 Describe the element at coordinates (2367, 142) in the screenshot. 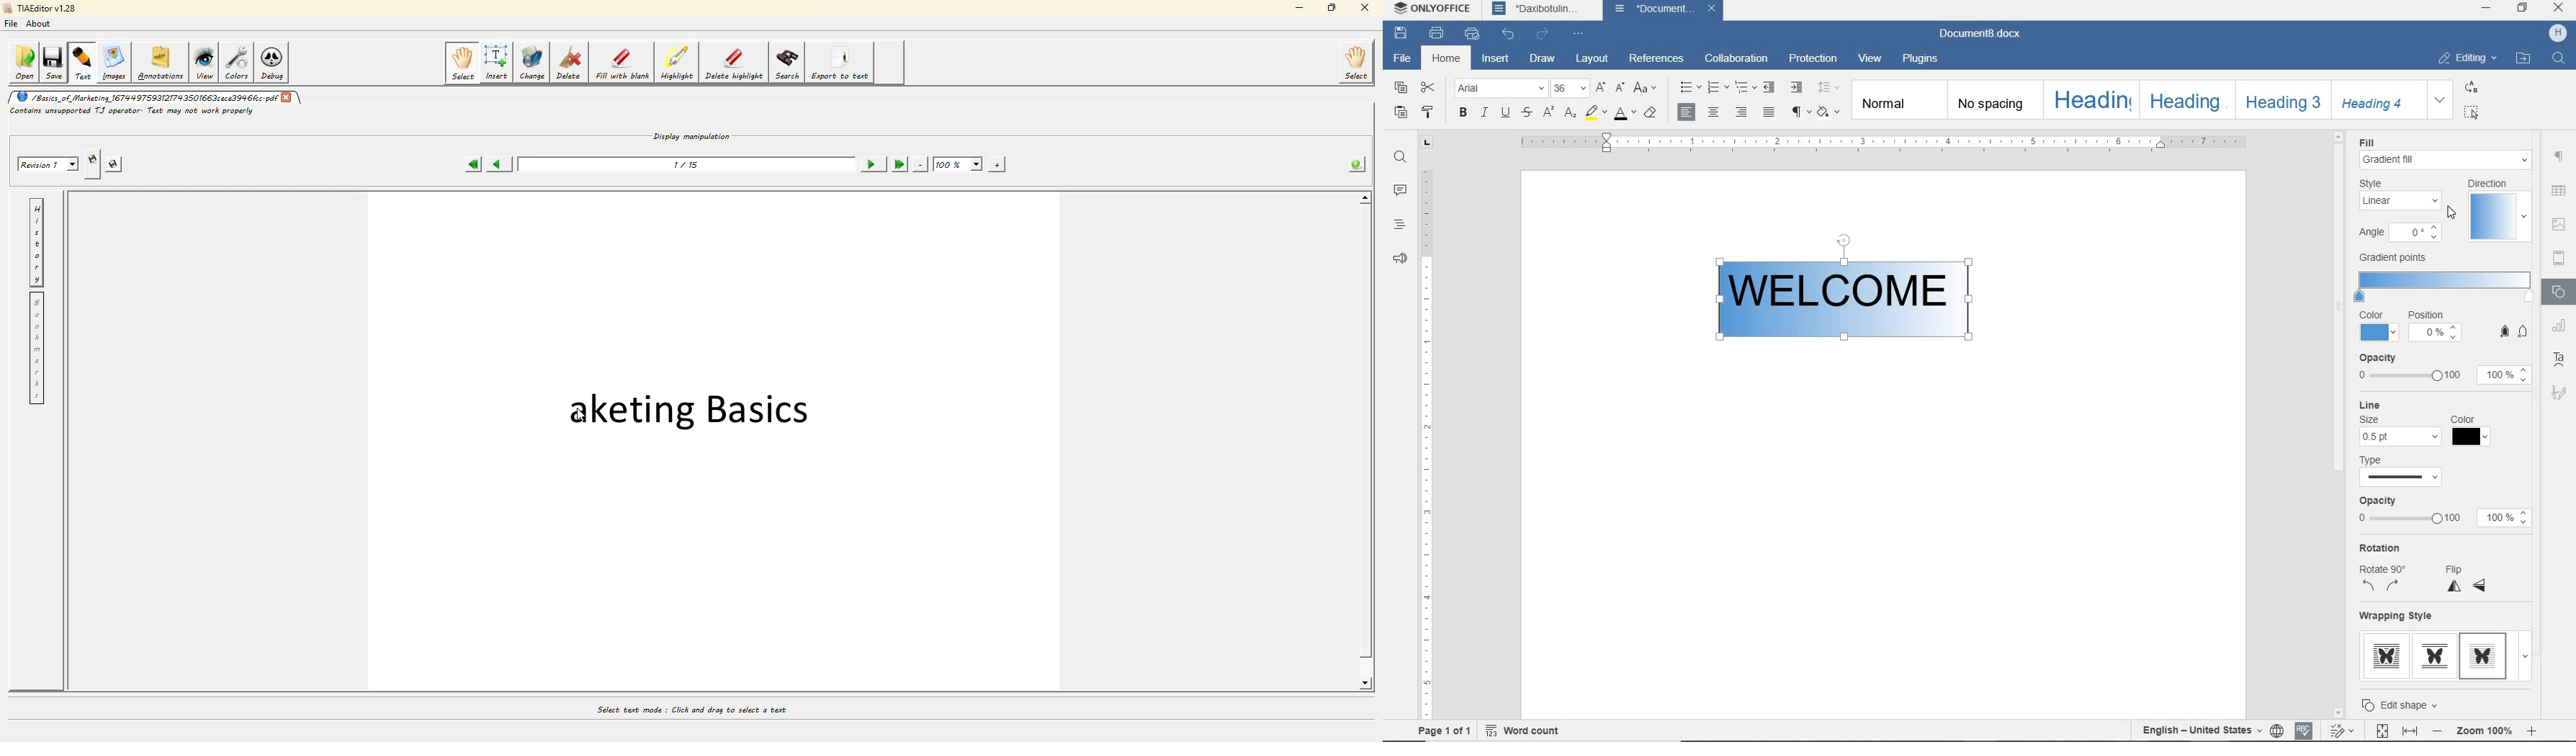

I see `Fill` at that location.